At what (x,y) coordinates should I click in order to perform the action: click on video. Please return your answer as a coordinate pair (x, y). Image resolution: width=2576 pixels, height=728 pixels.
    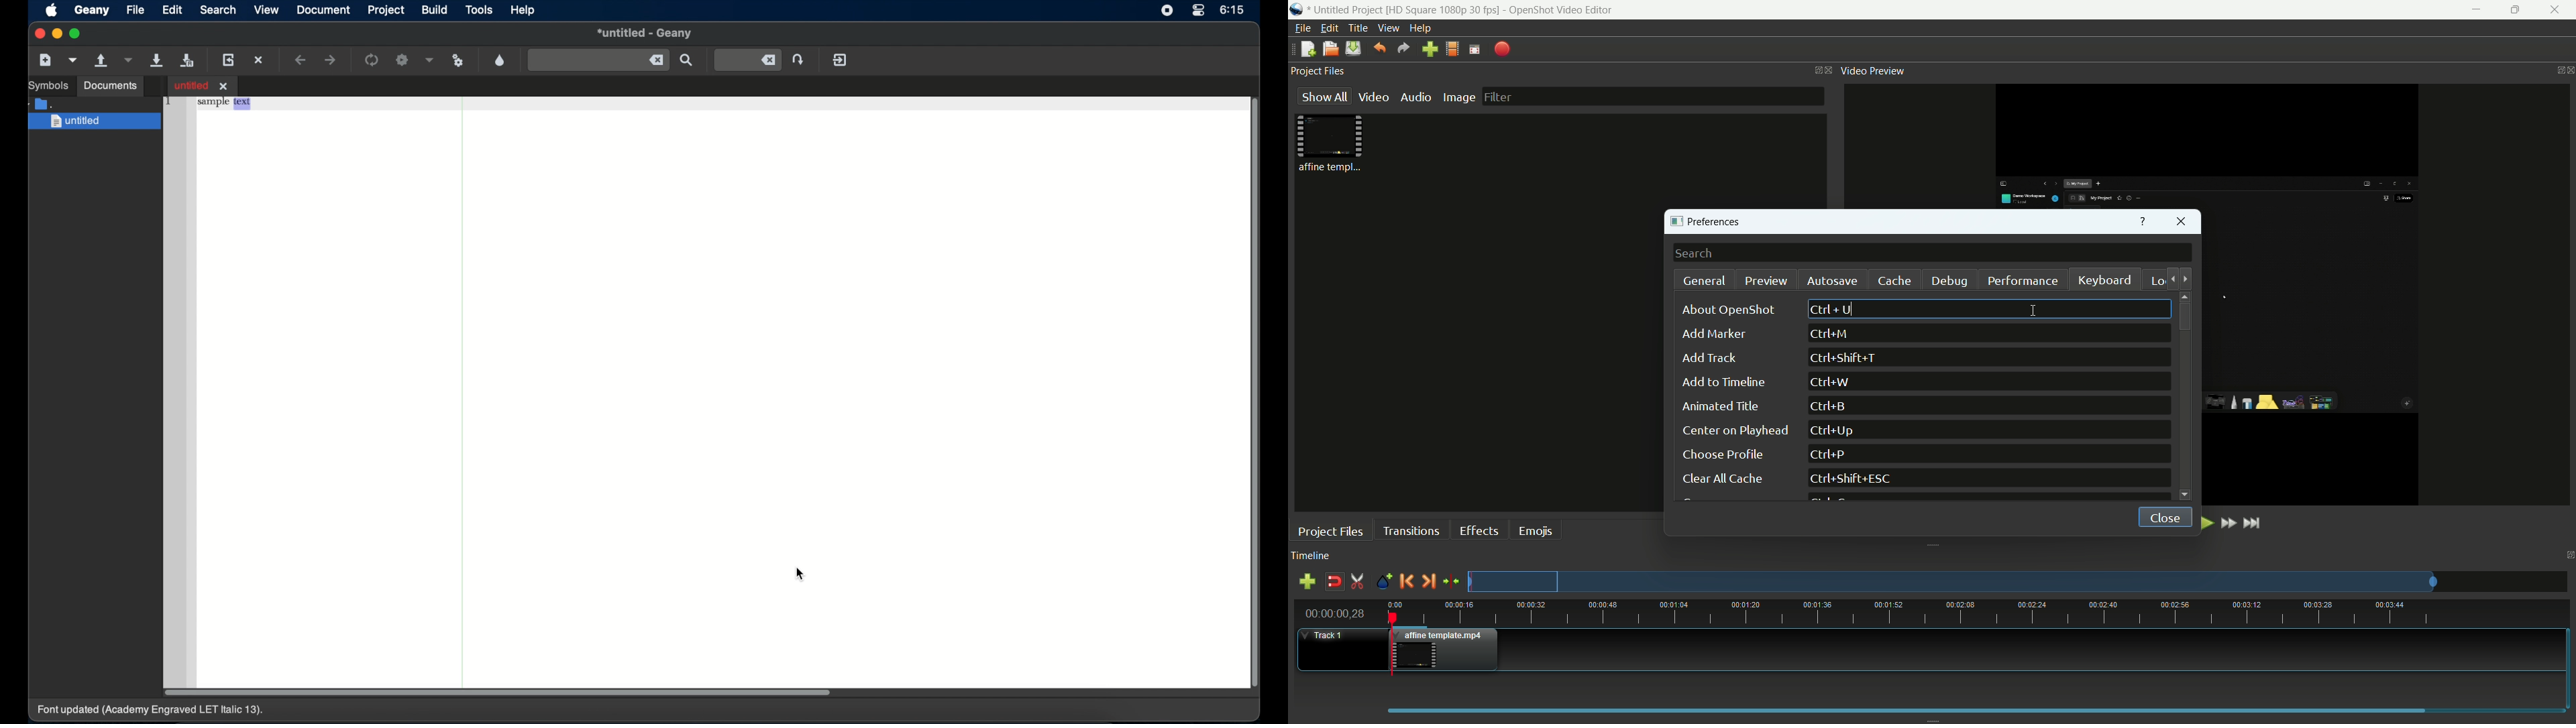
    Looking at the image, I should click on (1373, 97).